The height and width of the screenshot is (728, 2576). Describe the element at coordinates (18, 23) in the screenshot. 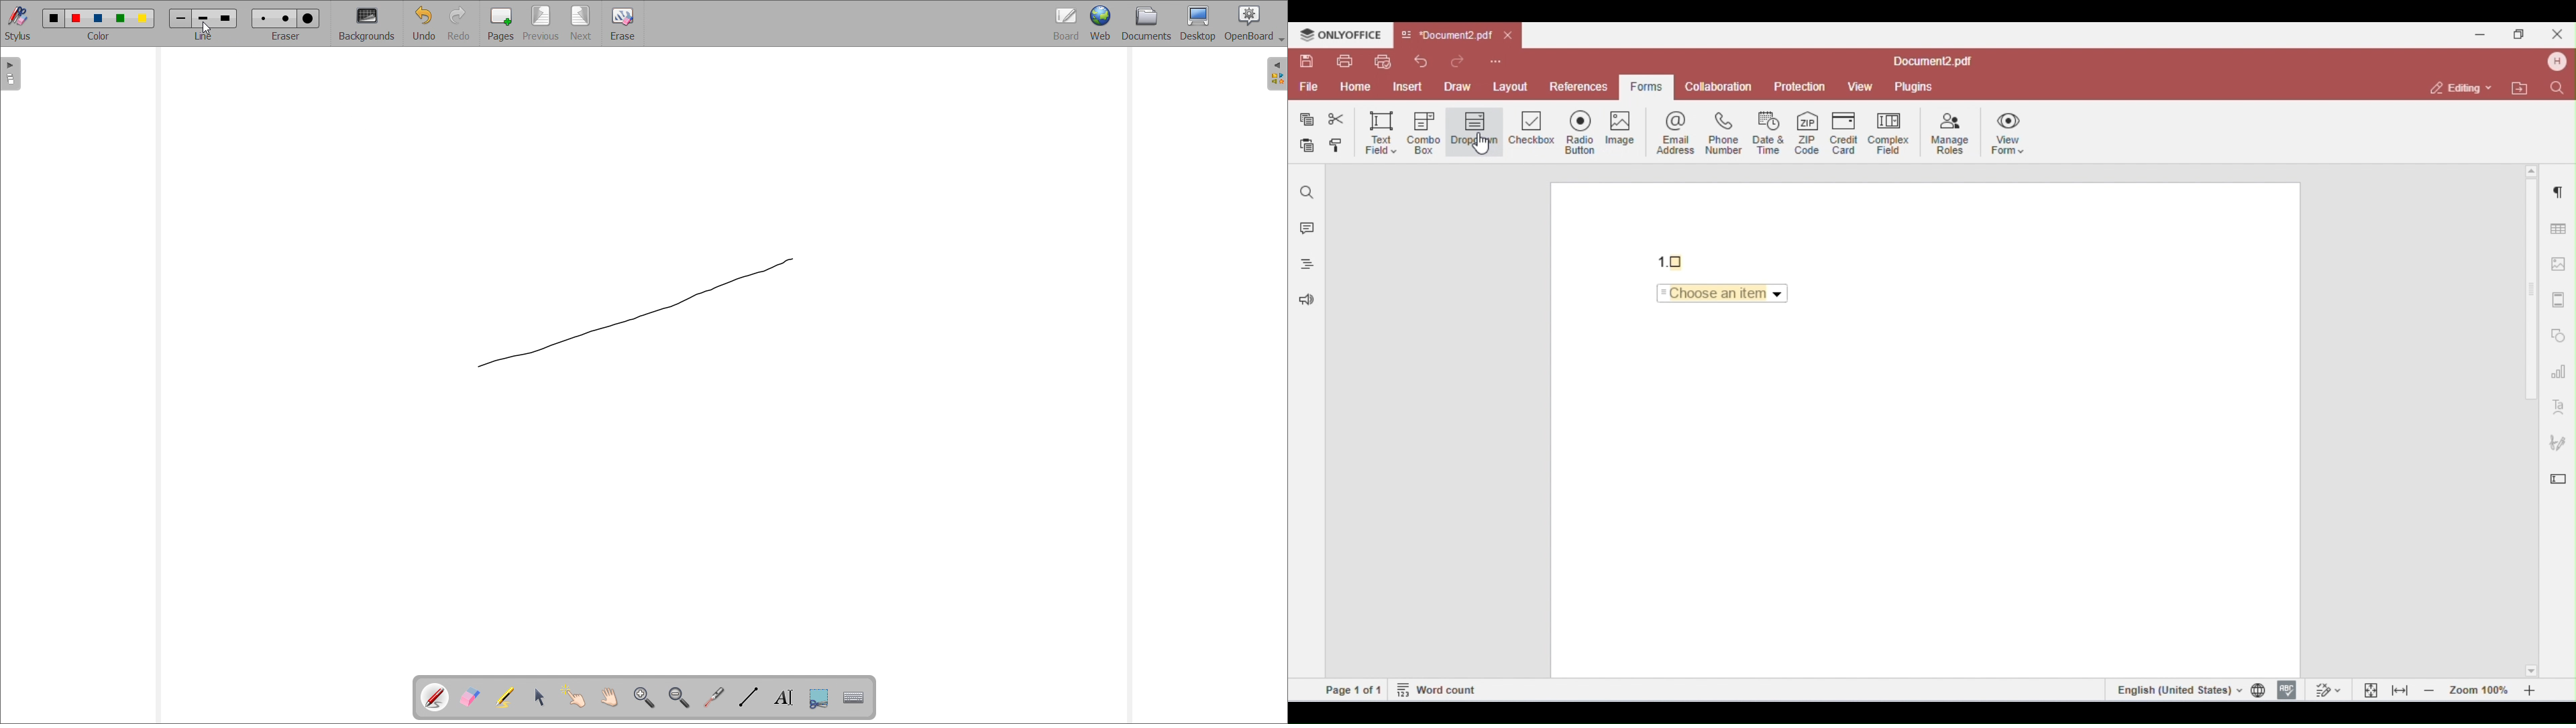

I see `toggle stylus` at that location.